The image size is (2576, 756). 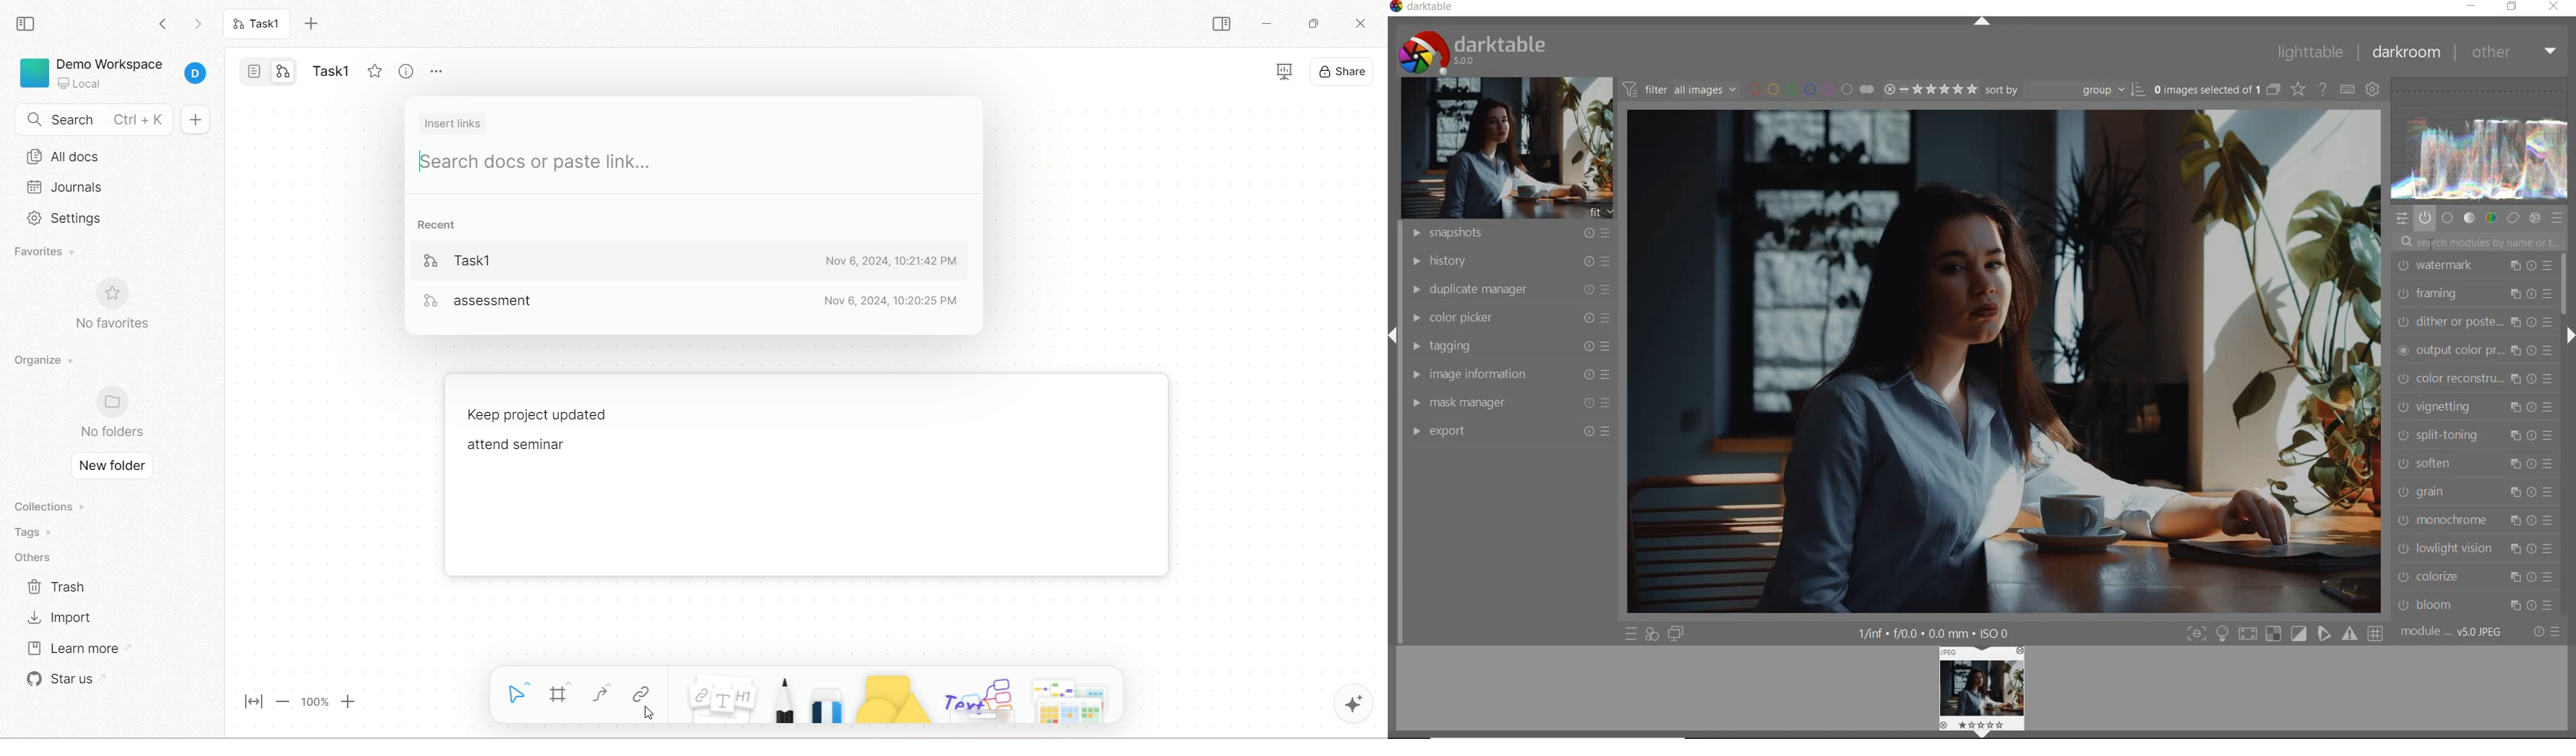 I want to click on pencil, so click(x=782, y=701).